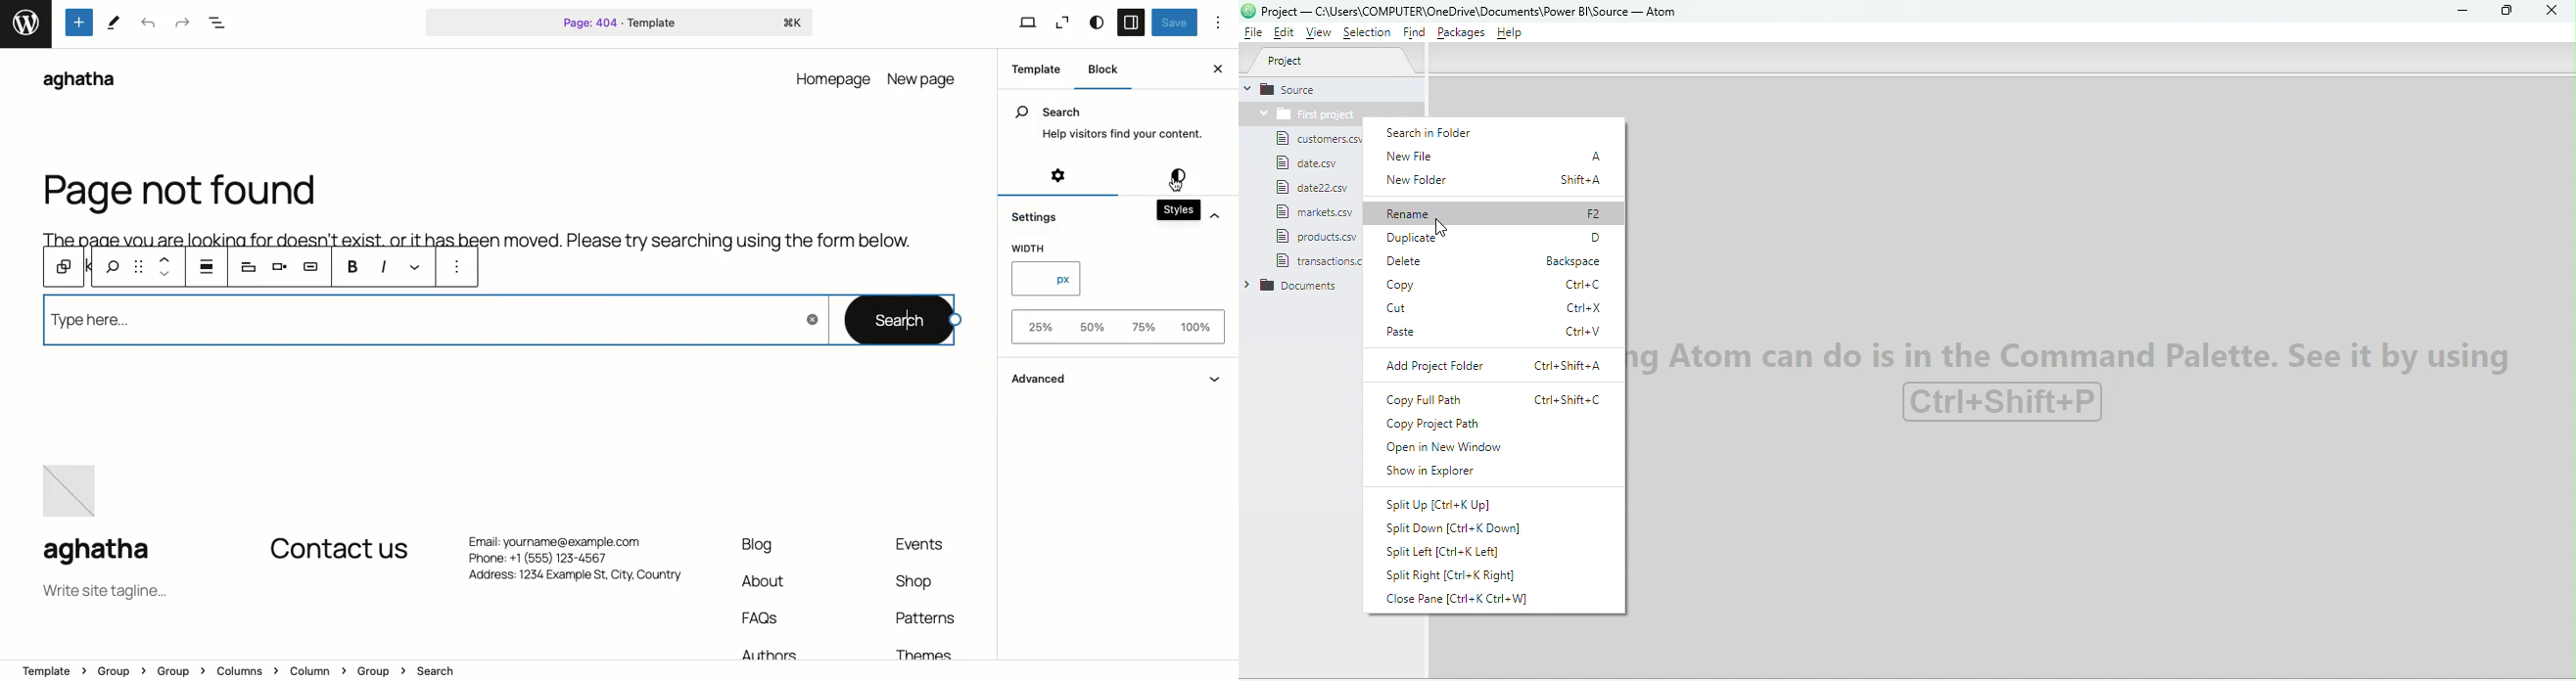  Describe the element at coordinates (1098, 23) in the screenshot. I see `Style` at that location.